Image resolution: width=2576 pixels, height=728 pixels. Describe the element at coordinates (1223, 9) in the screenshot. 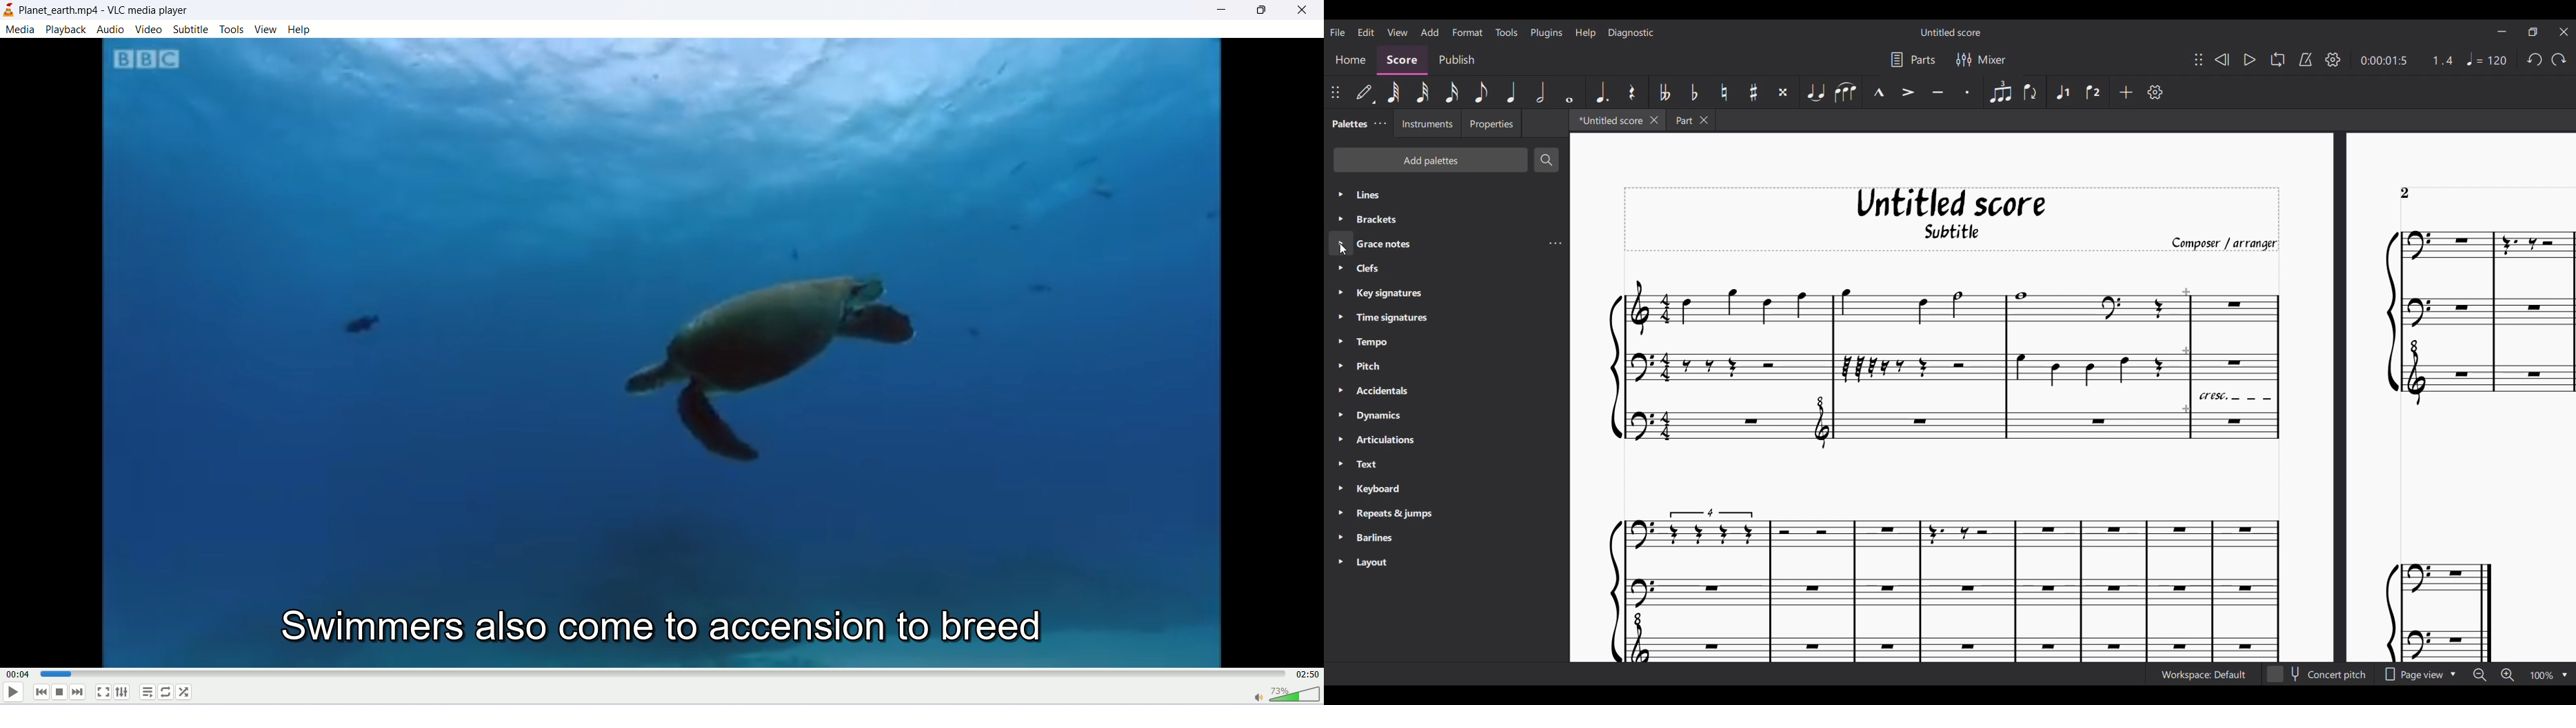

I see `minimize` at that location.